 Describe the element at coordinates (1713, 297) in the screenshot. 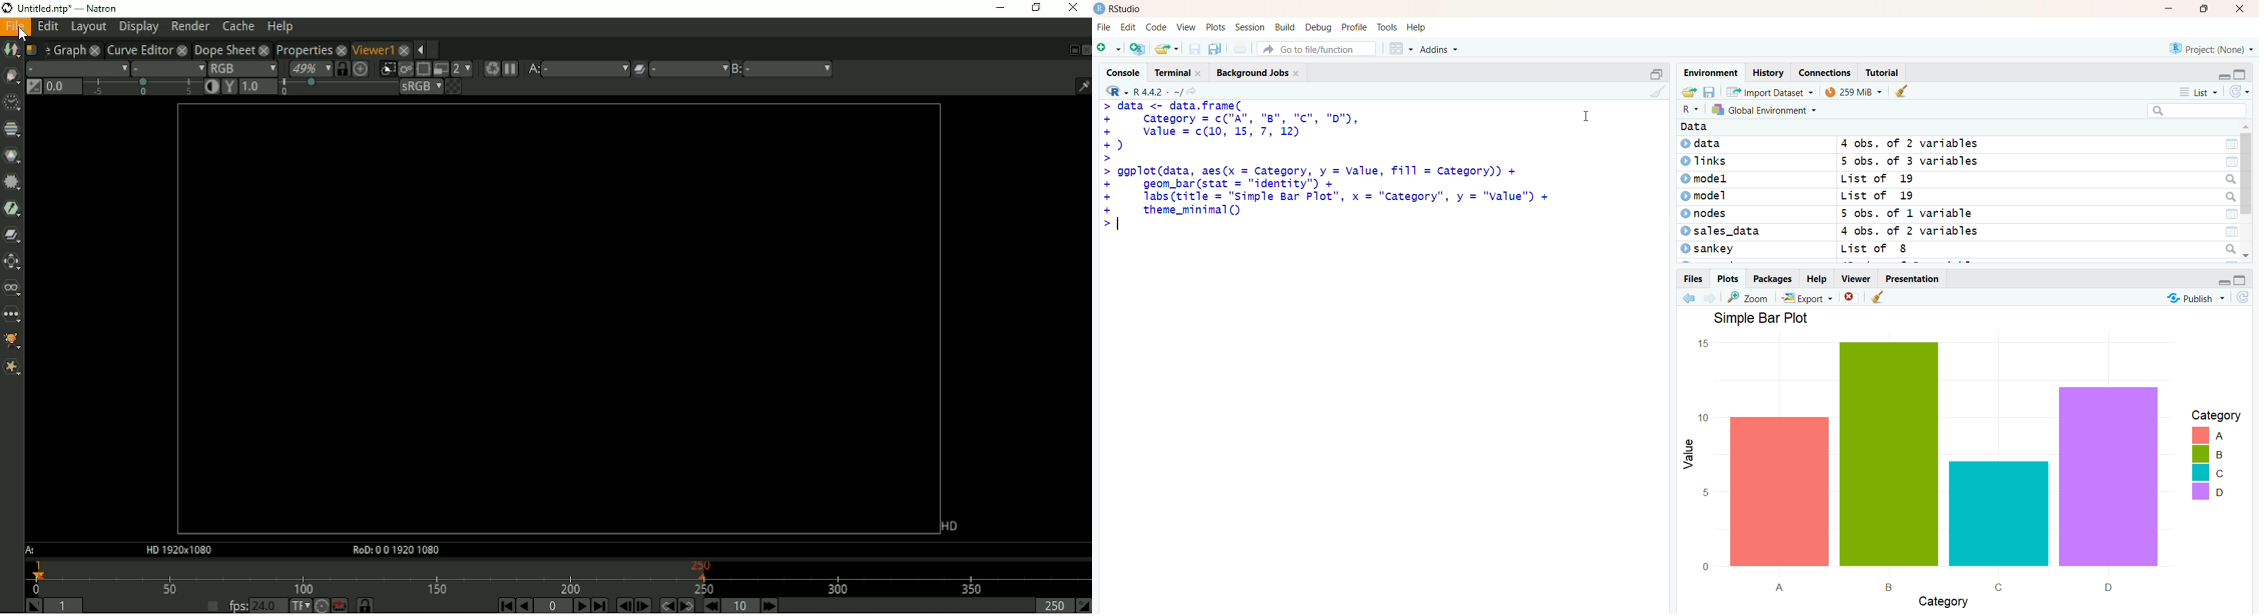

I see `Next plot` at that location.